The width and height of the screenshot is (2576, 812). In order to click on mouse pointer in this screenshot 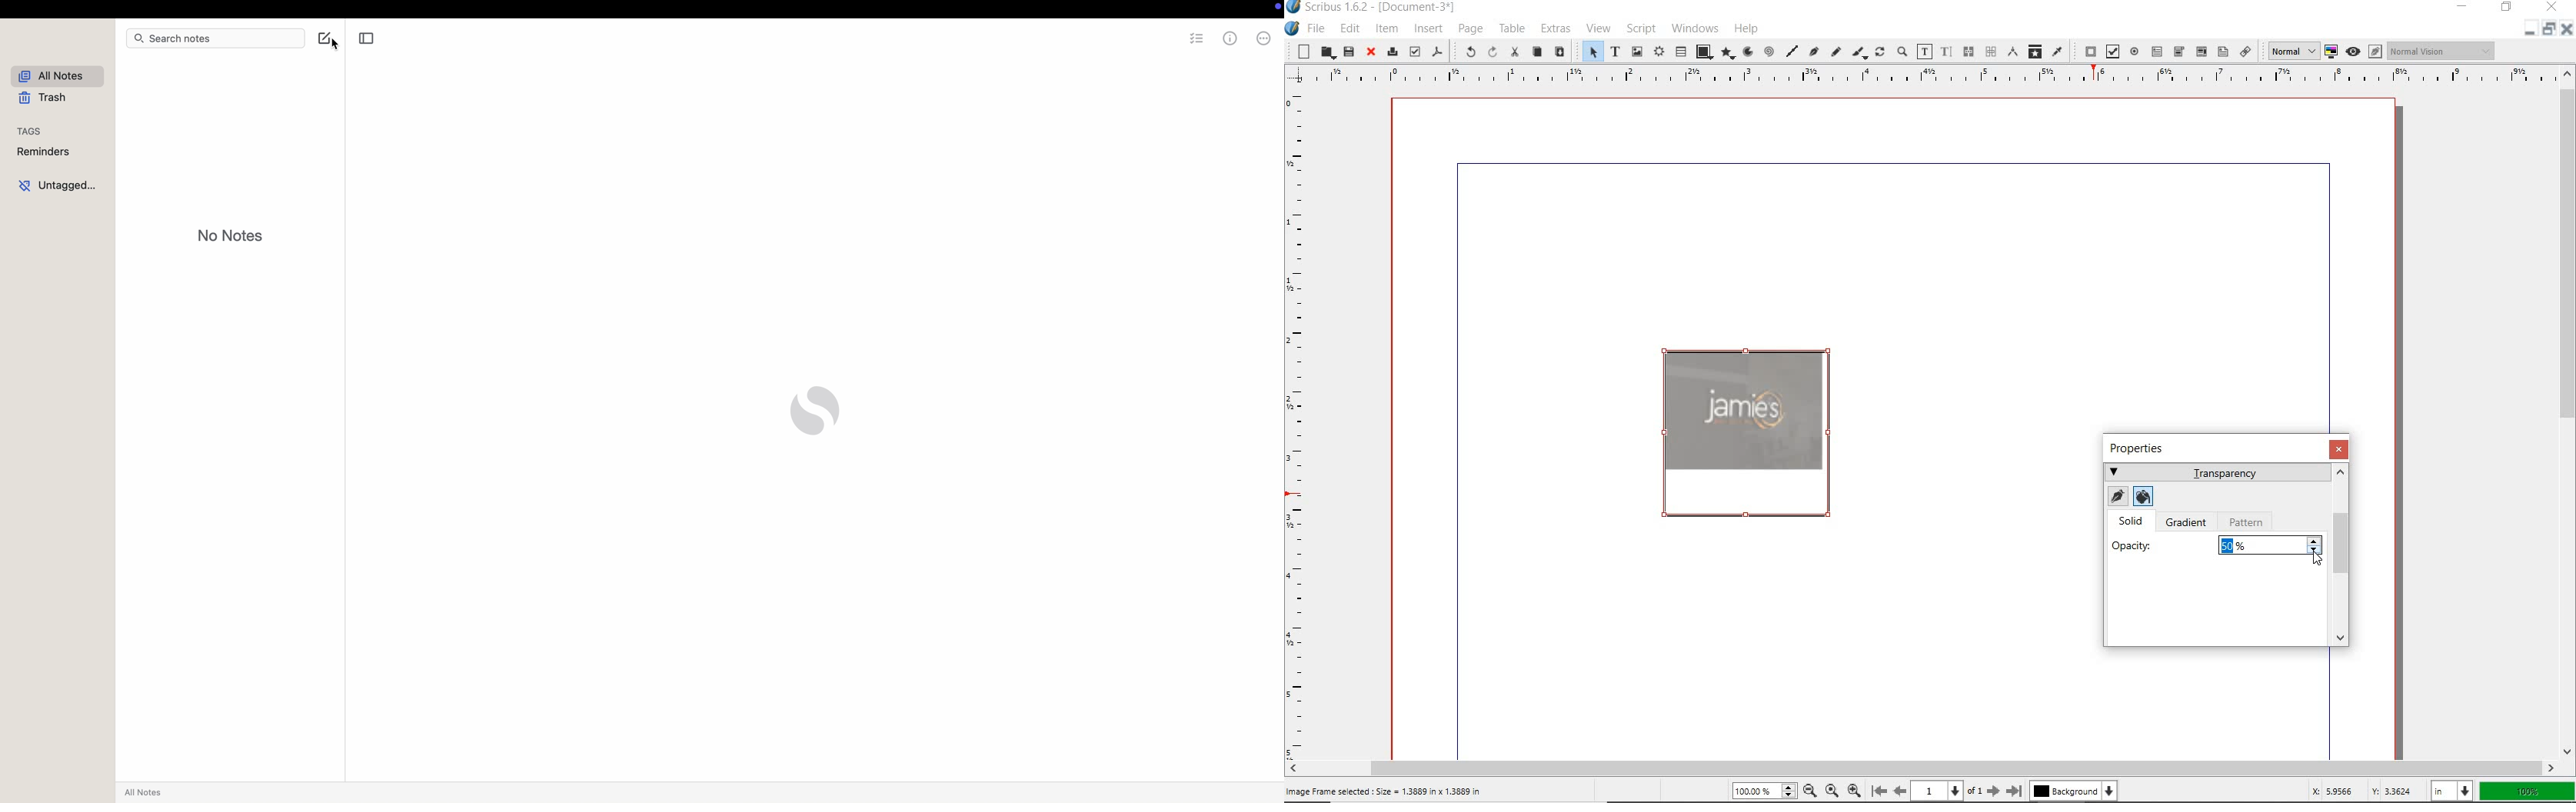, I will do `click(2316, 556)`.